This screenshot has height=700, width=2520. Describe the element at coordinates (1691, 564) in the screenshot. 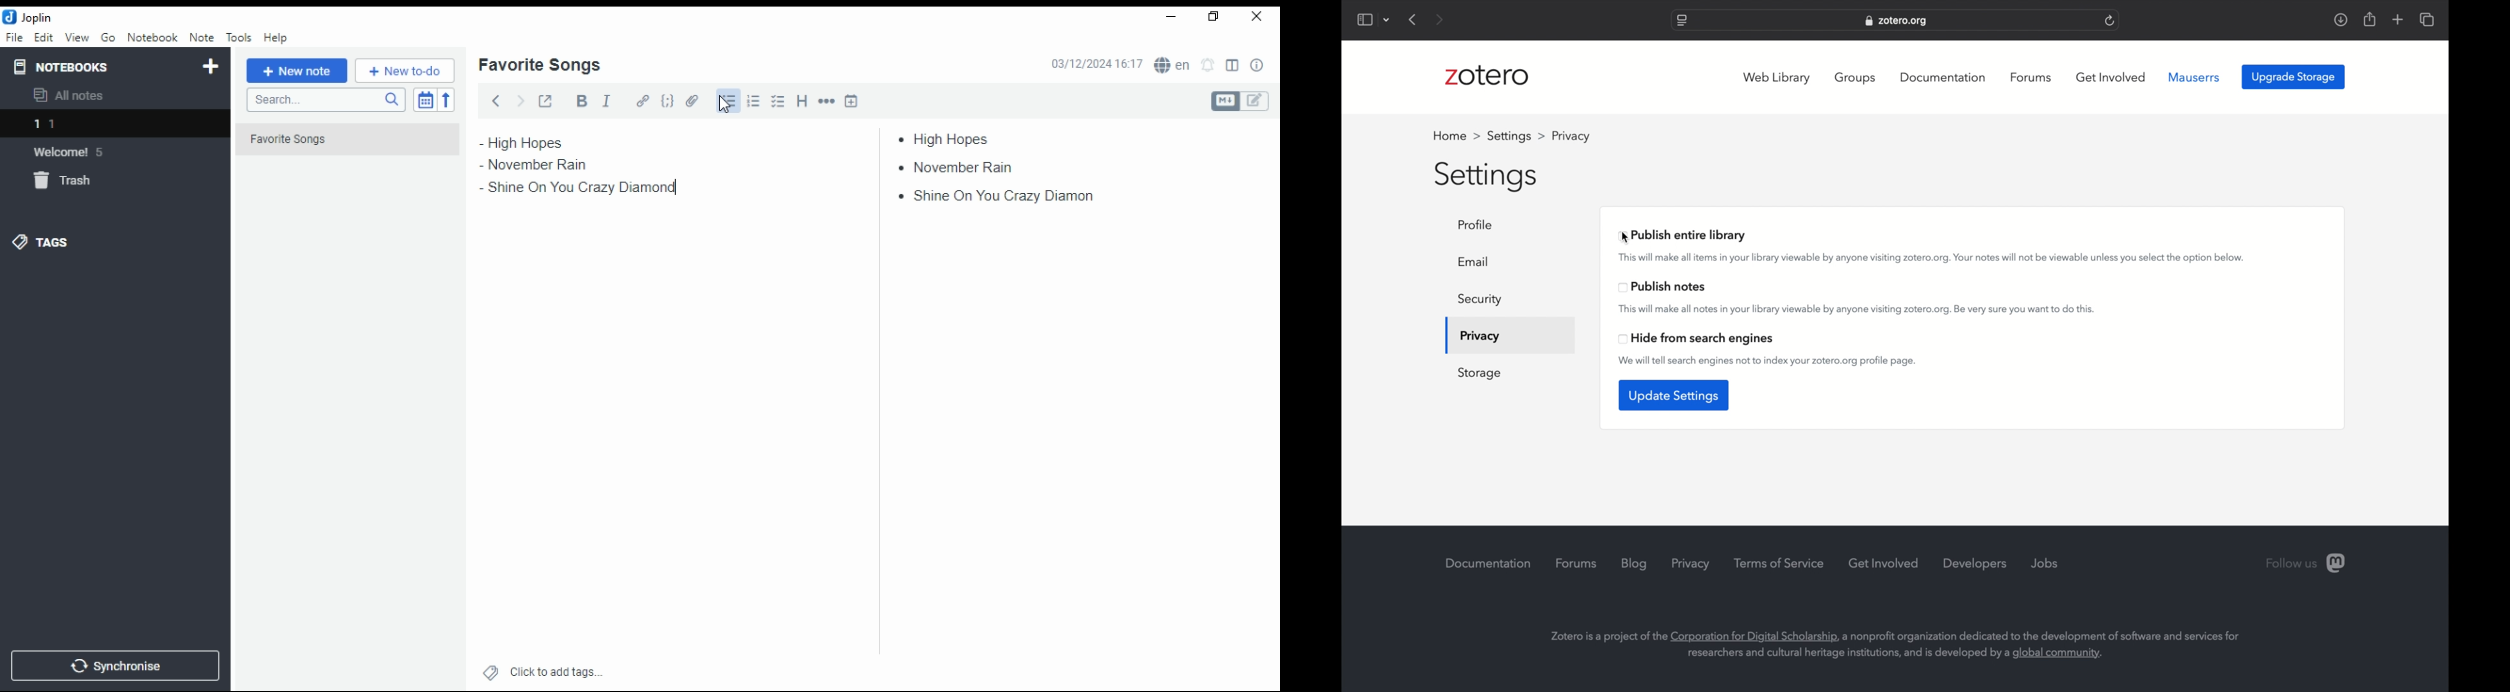

I see `privacy` at that location.